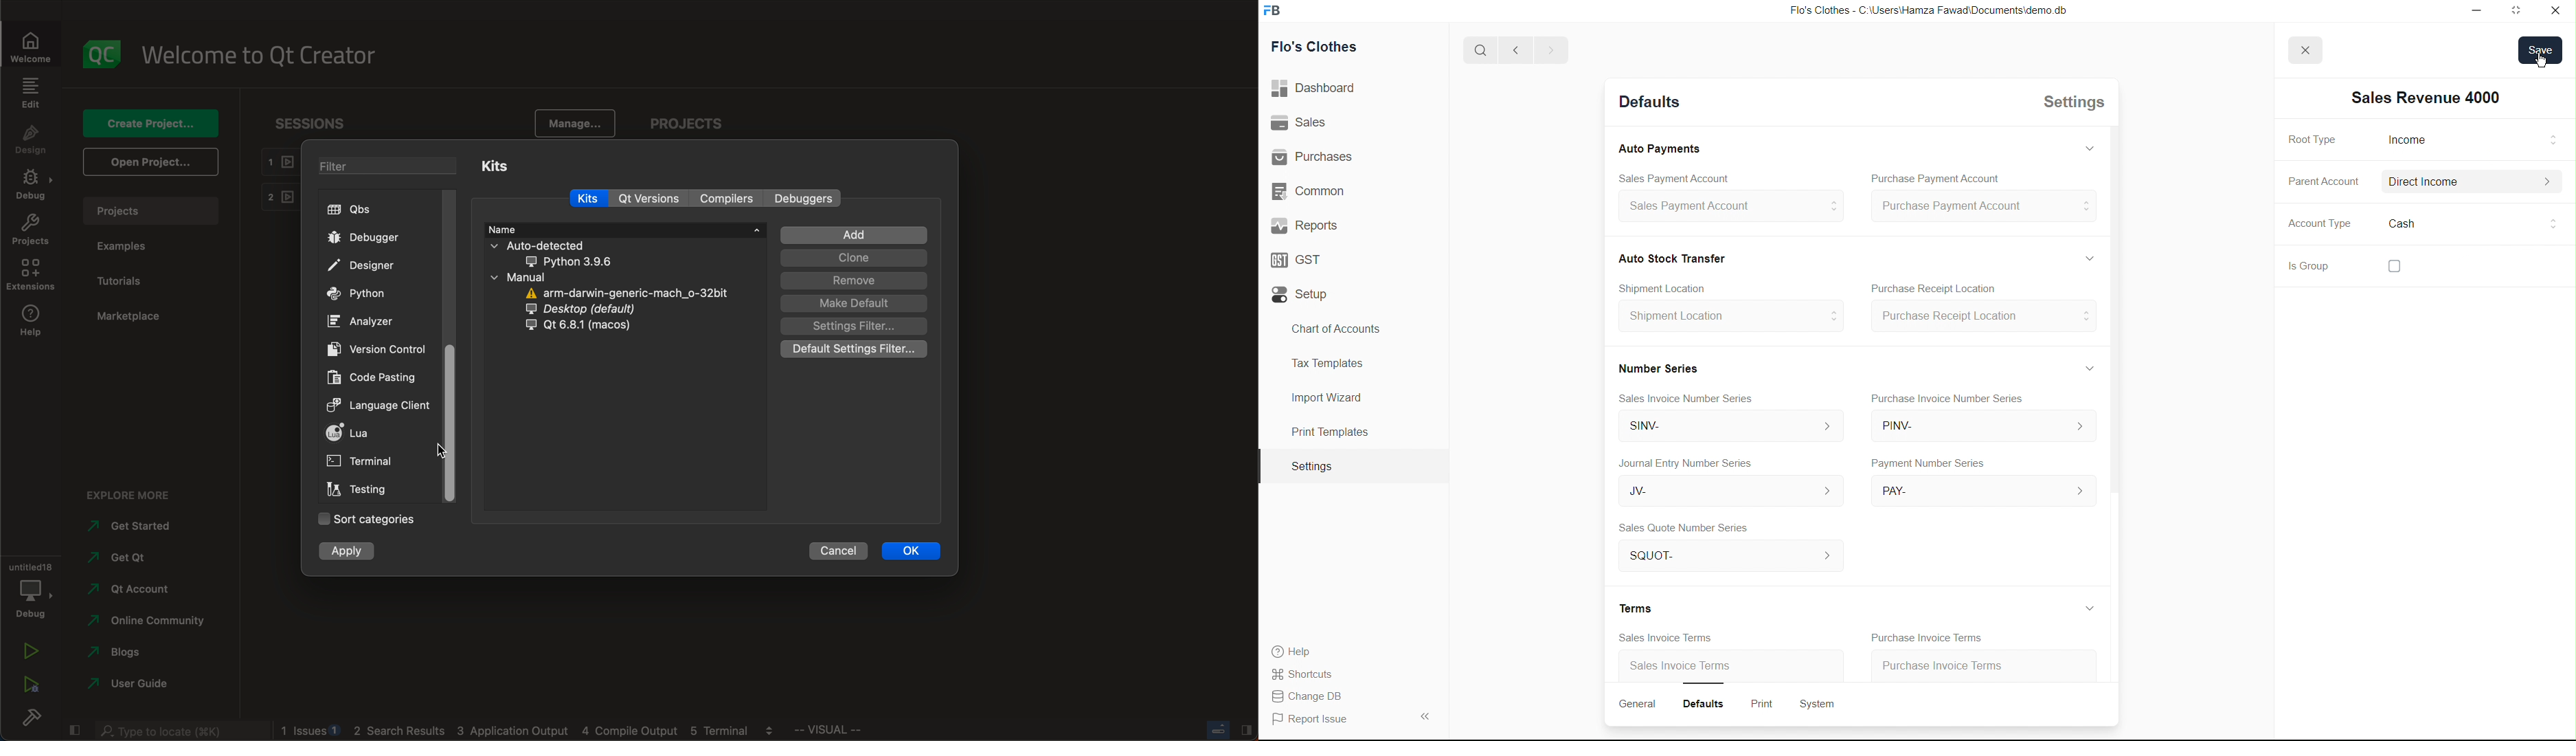 The height and width of the screenshot is (756, 2576). What do you see at coordinates (1318, 155) in the screenshot?
I see `| Purchases` at bounding box center [1318, 155].